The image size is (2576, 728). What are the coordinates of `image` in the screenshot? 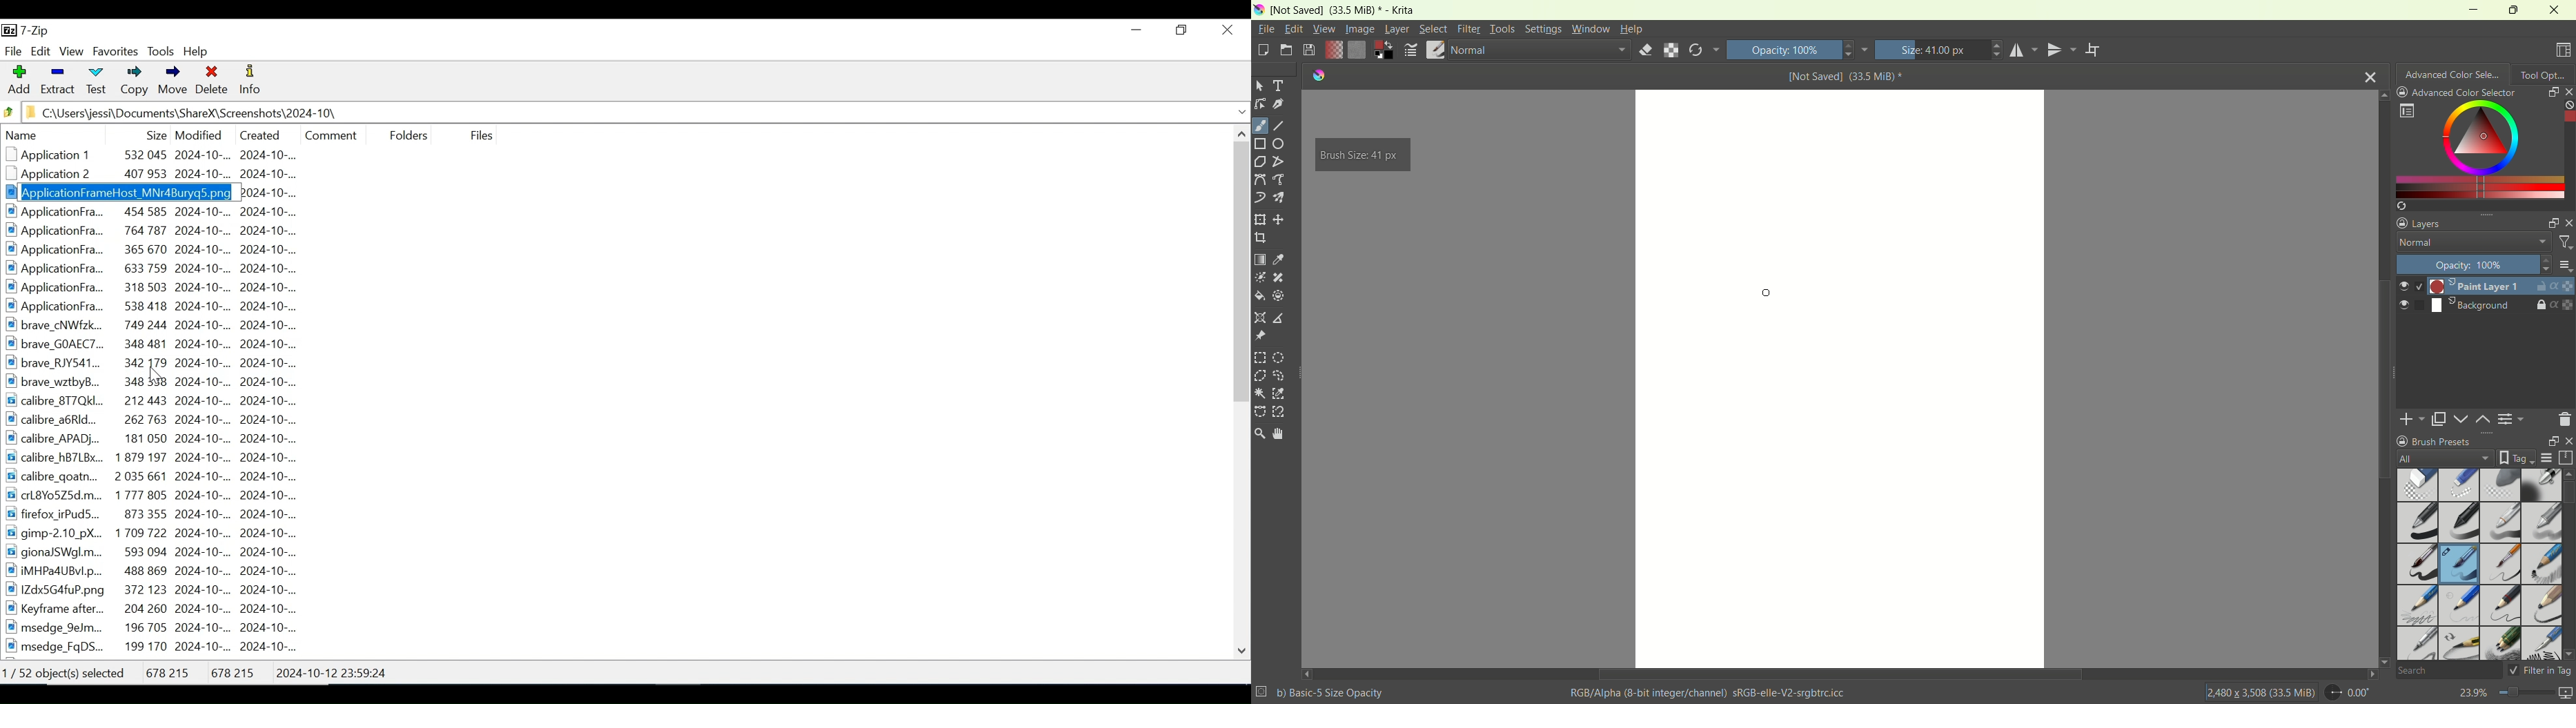 It's located at (1361, 29).